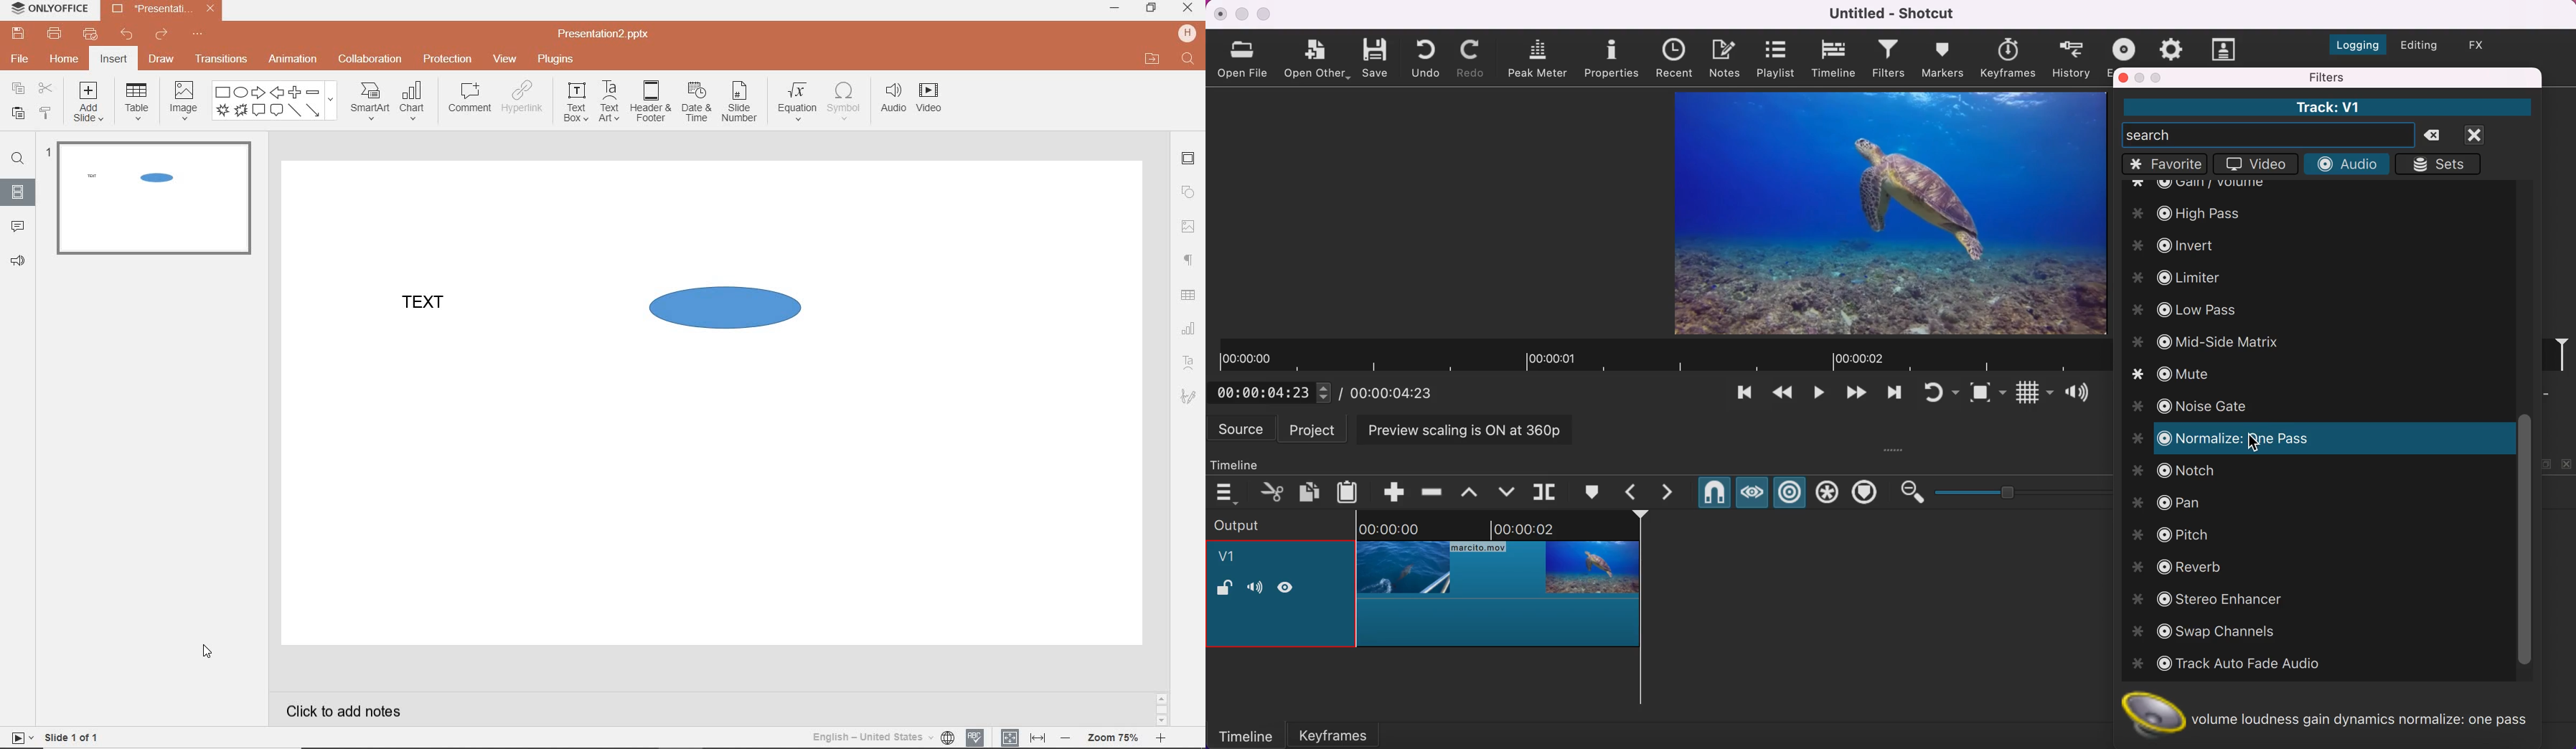 Image resolution: width=2576 pixels, height=756 pixels. I want to click on maximize, so click(1265, 13).